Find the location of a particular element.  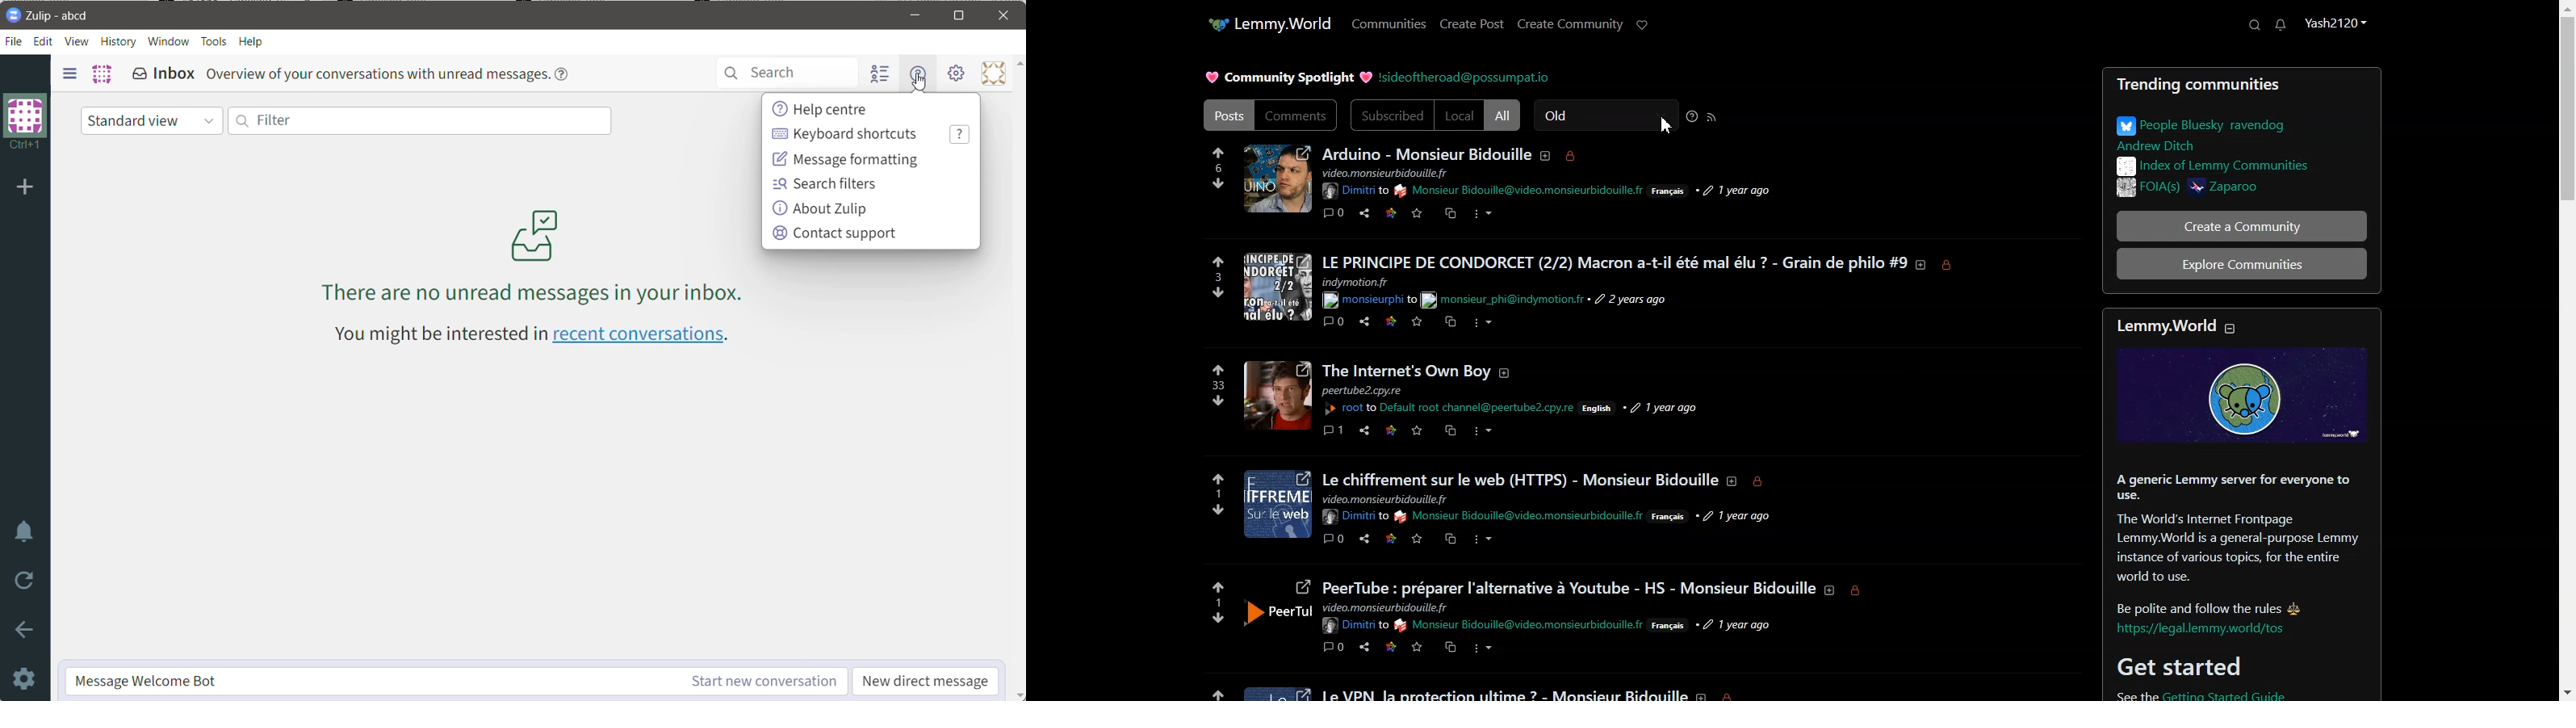

Hyperlink is located at coordinates (1503, 298).